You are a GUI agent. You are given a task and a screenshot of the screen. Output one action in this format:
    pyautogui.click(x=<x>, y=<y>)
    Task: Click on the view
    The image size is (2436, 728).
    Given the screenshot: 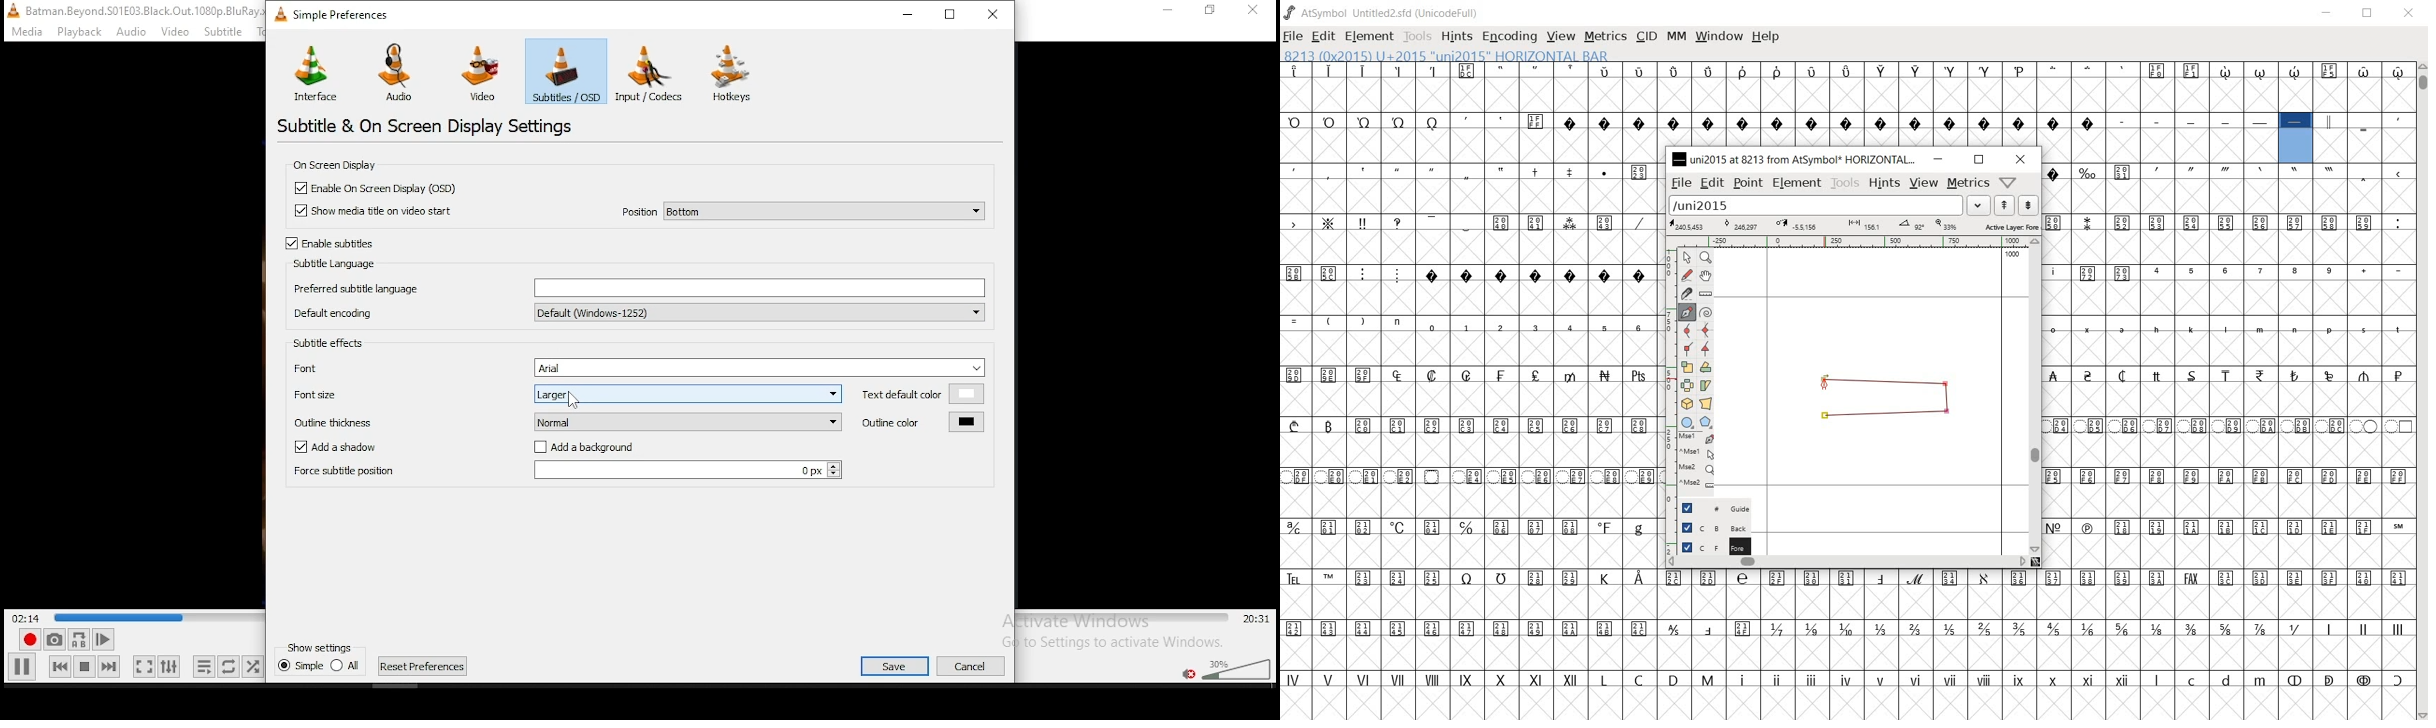 What is the action you would take?
    pyautogui.click(x=1923, y=183)
    